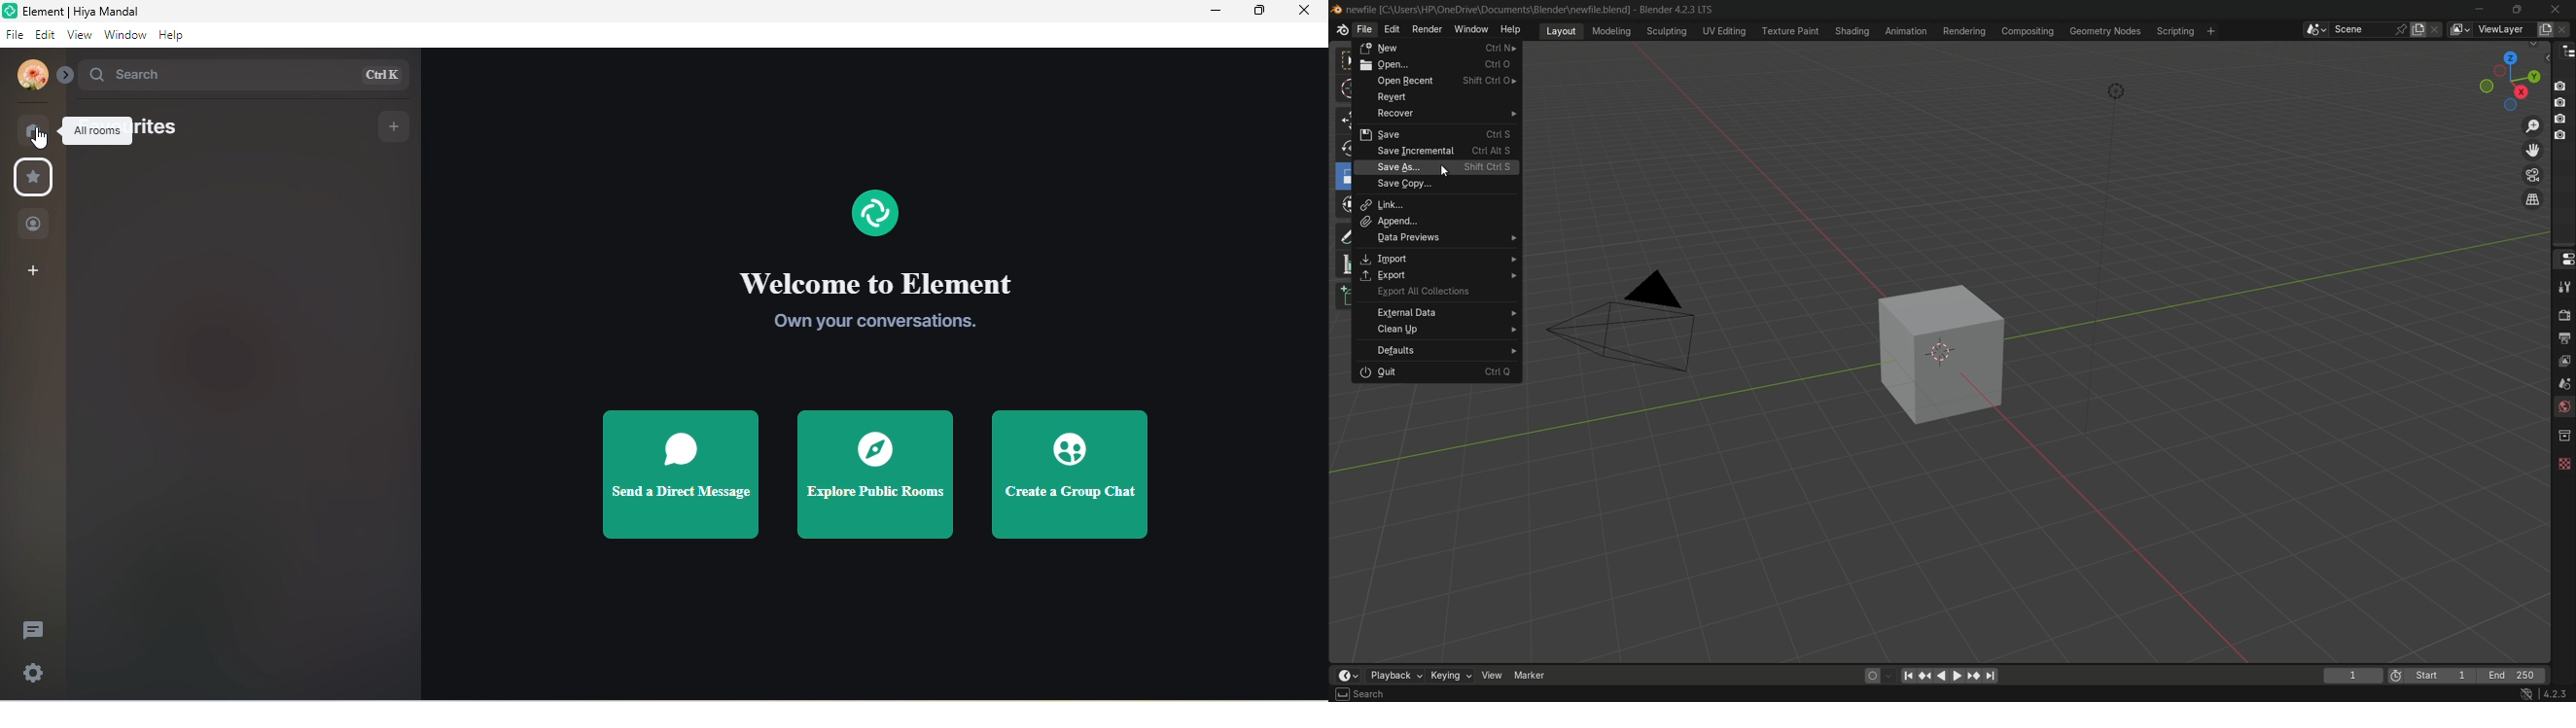 This screenshot has width=2576, height=728. Describe the element at coordinates (16, 34) in the screenshot. I see `File` at that location.